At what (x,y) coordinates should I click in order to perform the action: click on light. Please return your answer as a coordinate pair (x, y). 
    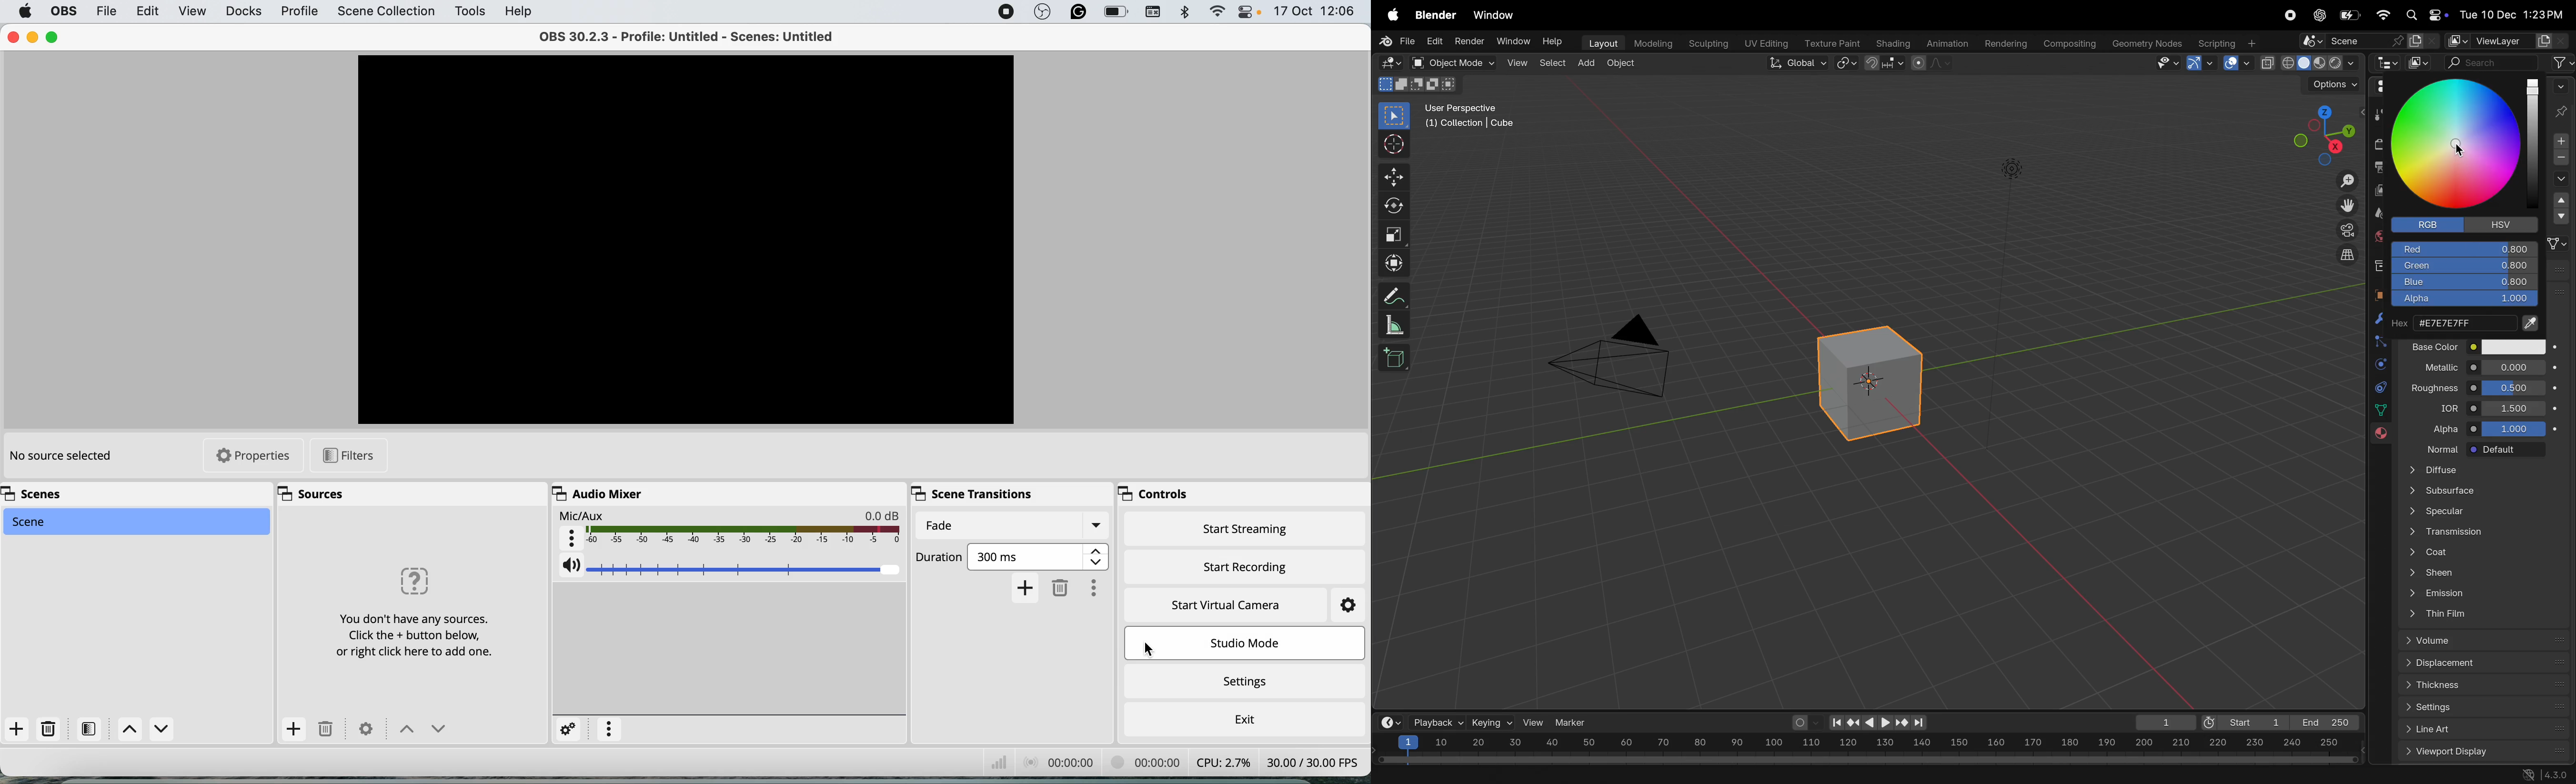
    Looking at the image, I should click on (2012, 167).